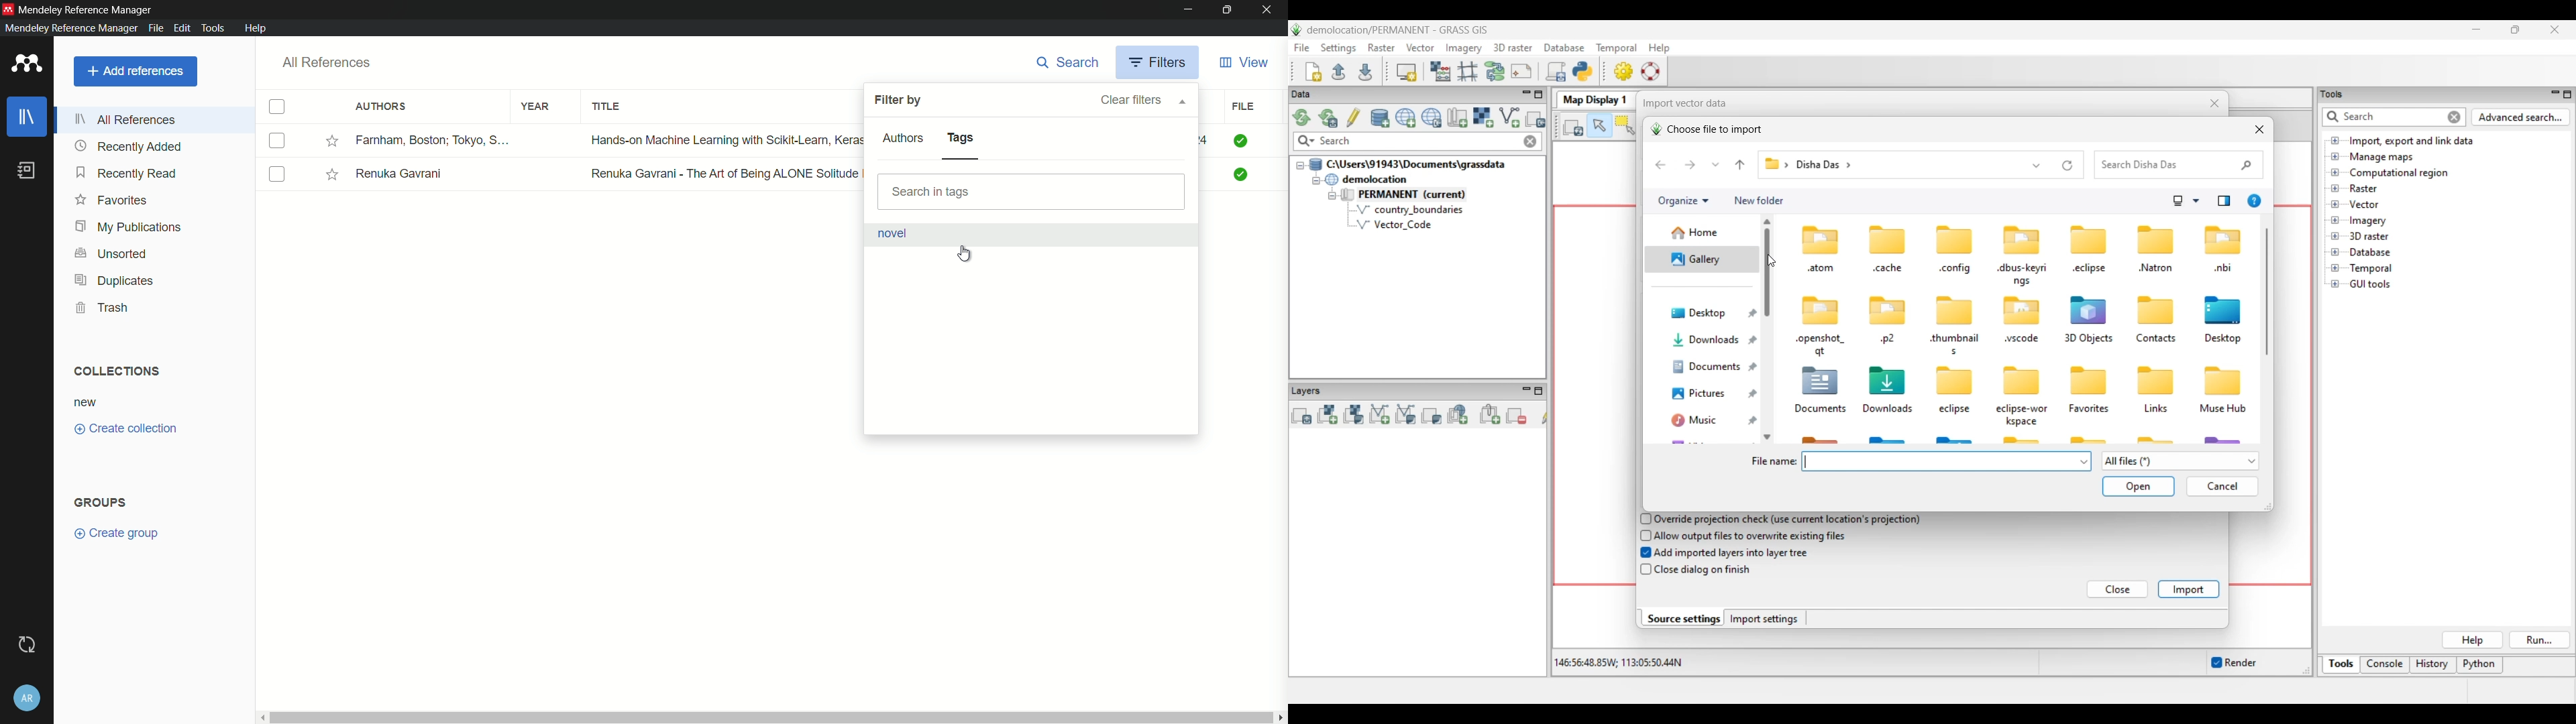  Describe the element at coordinates (1703, 259) in the screenshot. I see `Current/Gallery folder` at that location.